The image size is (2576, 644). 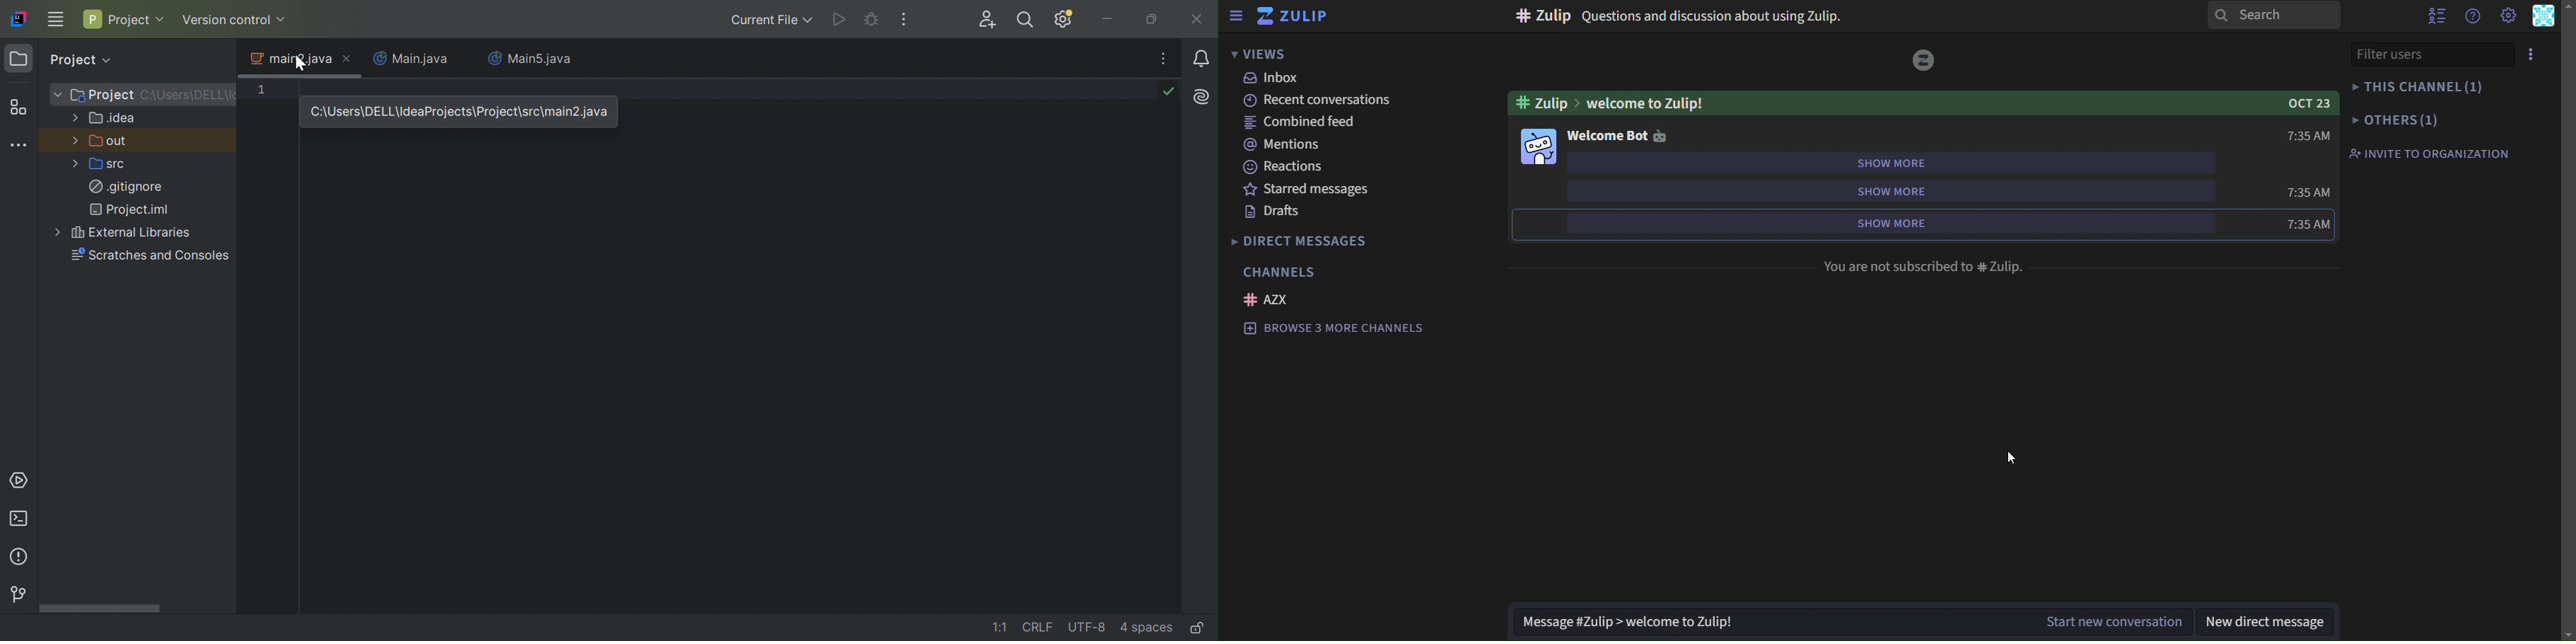 I want to click on starred messages, so click(x=1341, y=191).